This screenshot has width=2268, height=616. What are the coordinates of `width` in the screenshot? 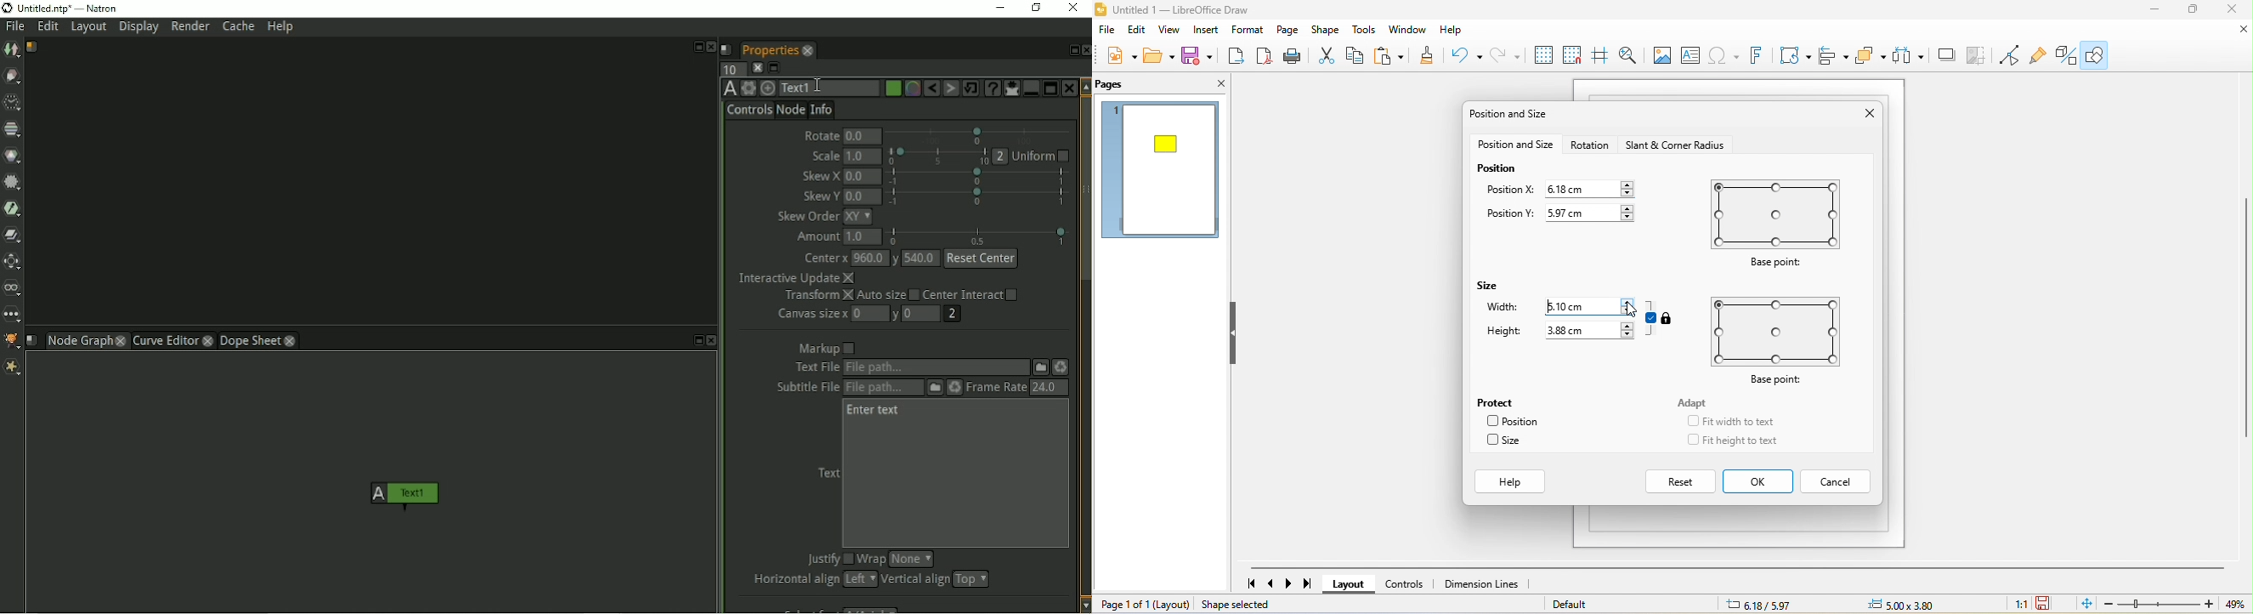 It's located at (1502, 310).